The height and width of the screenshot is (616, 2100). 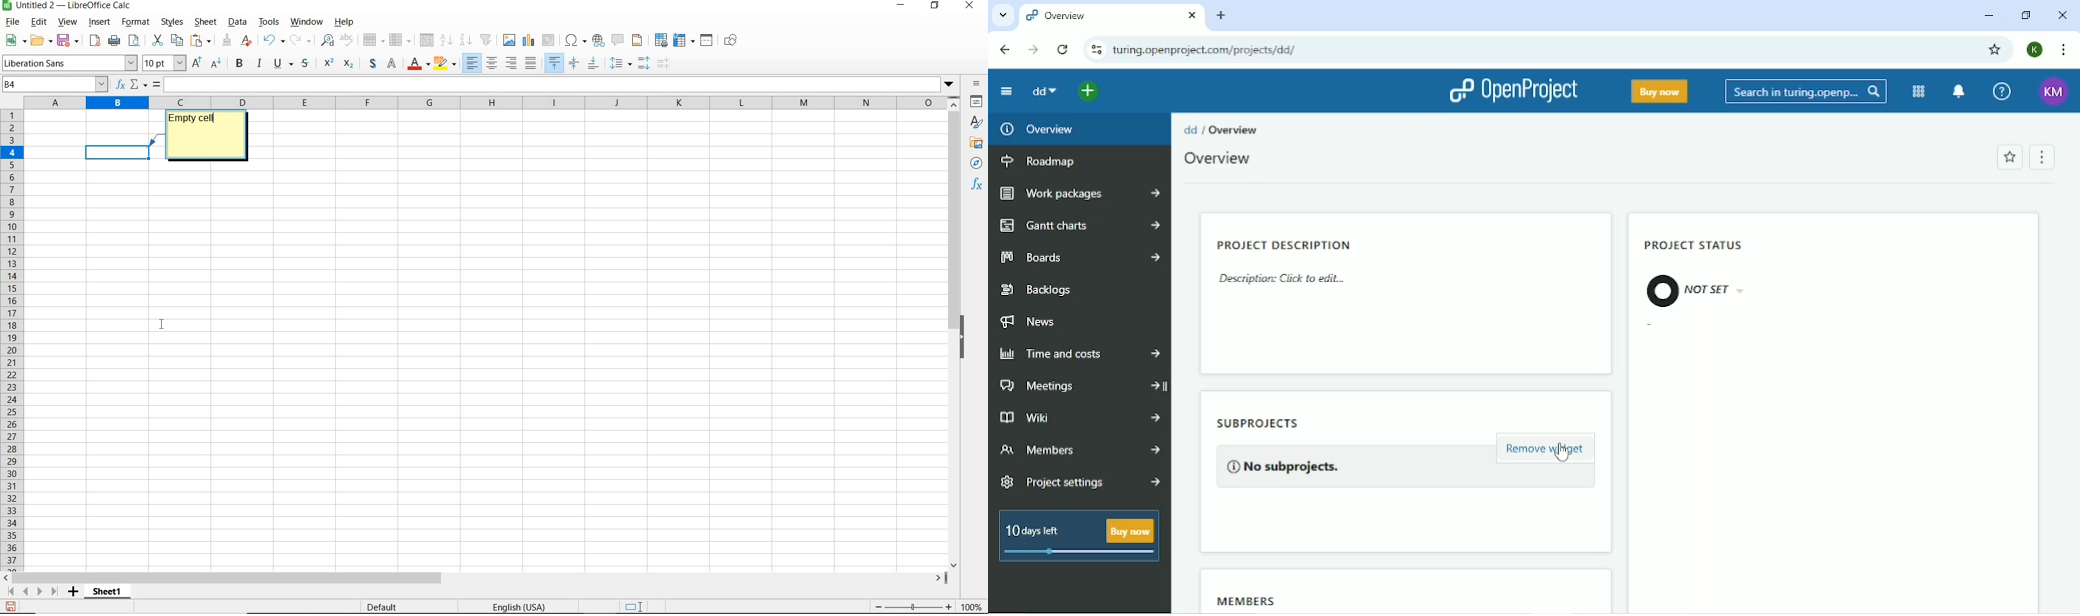 What do you see at coordinates (1204, 50) in the screenshot?
I see `Site` at bounding box center [1204, 50].